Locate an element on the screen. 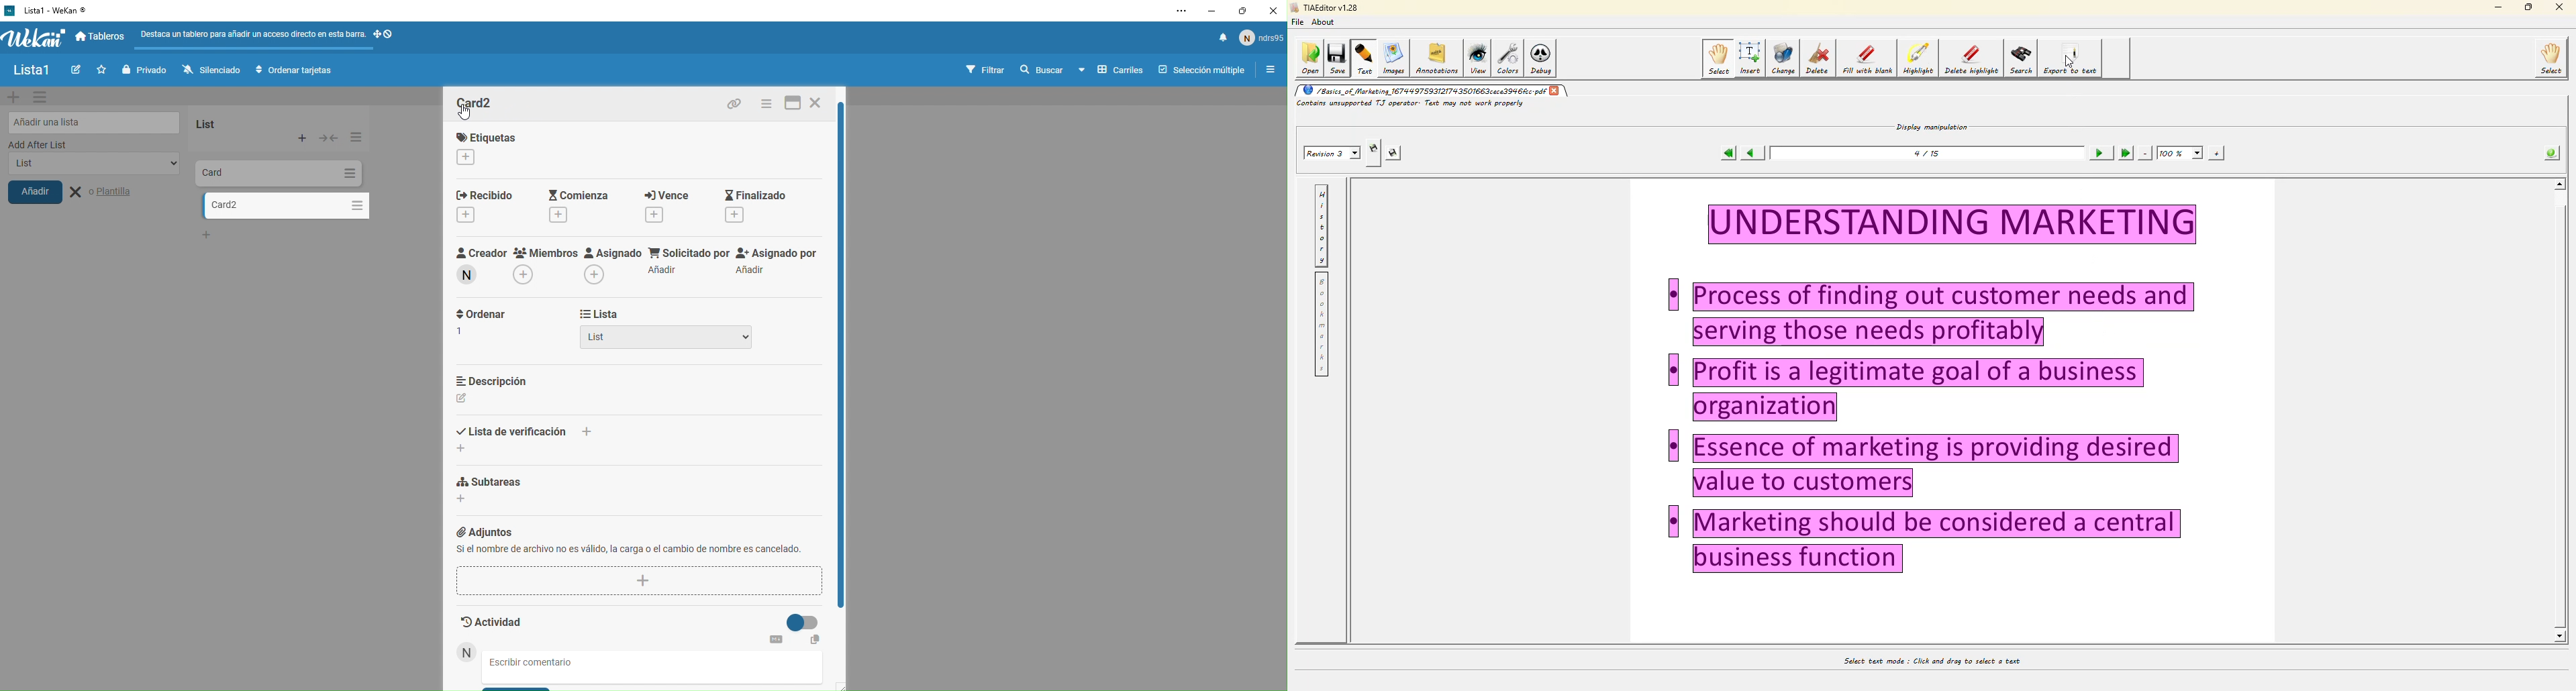  settings is located at coordinates (44, 98).